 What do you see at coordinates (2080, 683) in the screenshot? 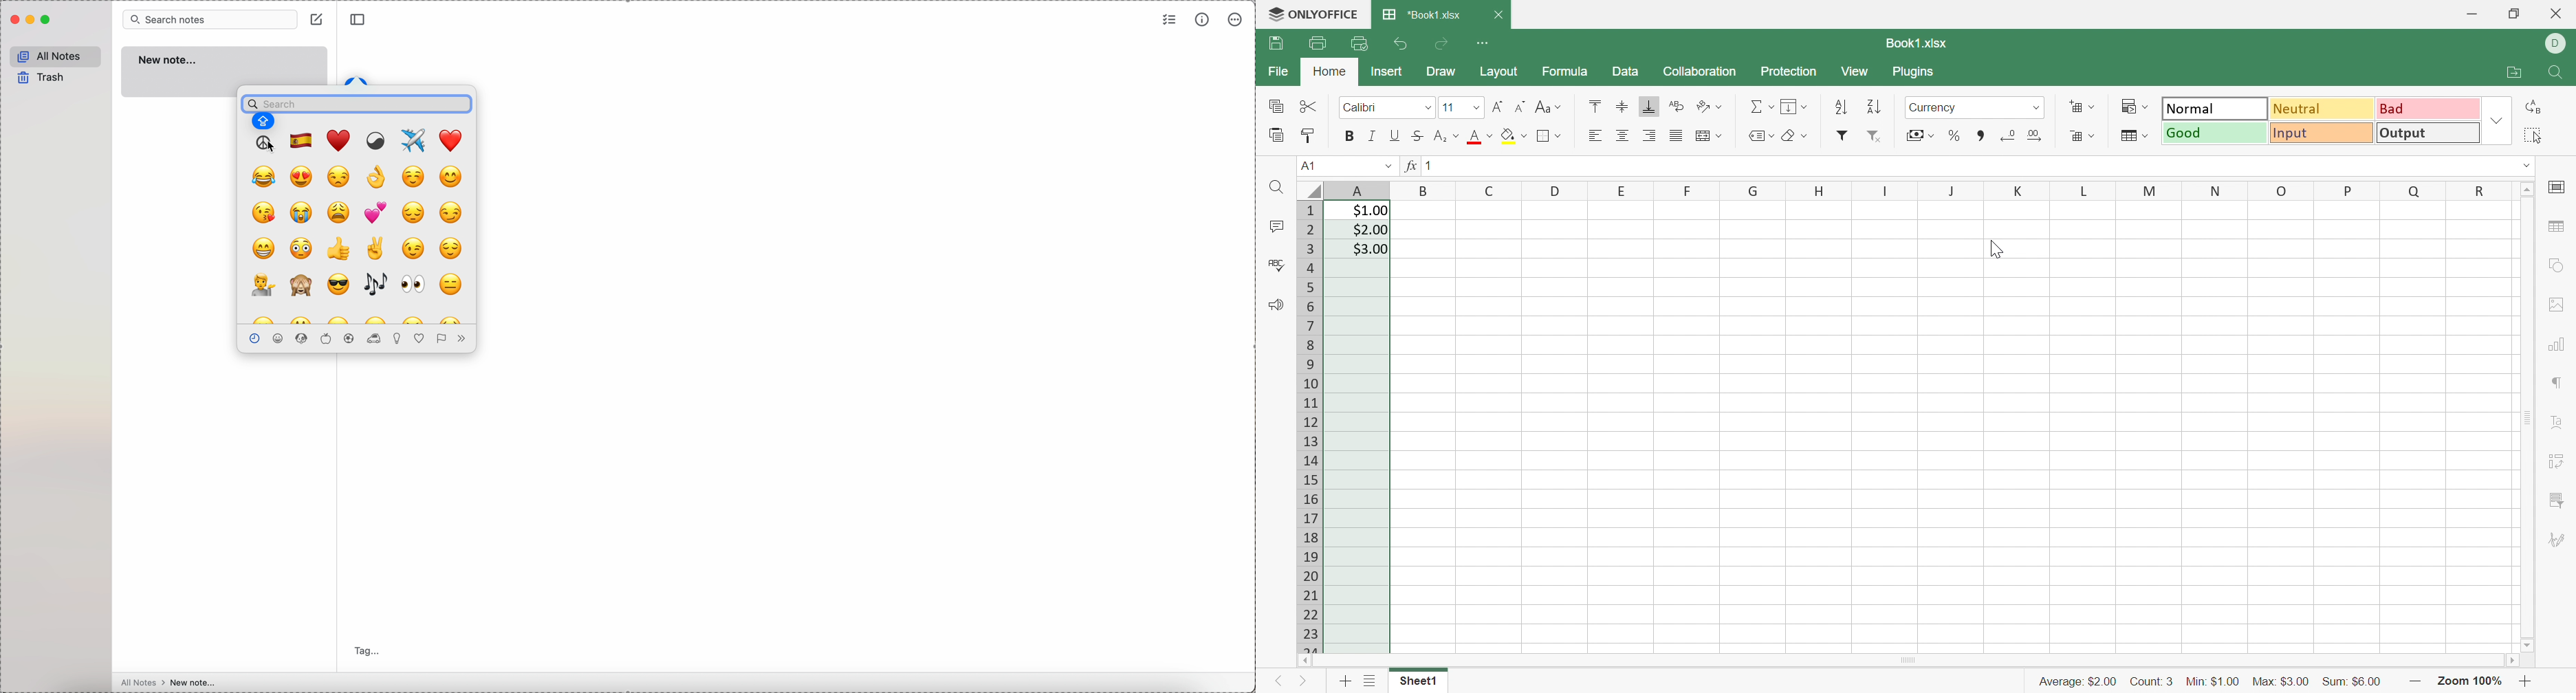
I see `Average: $2.00` at bounding box center [2080, 683].